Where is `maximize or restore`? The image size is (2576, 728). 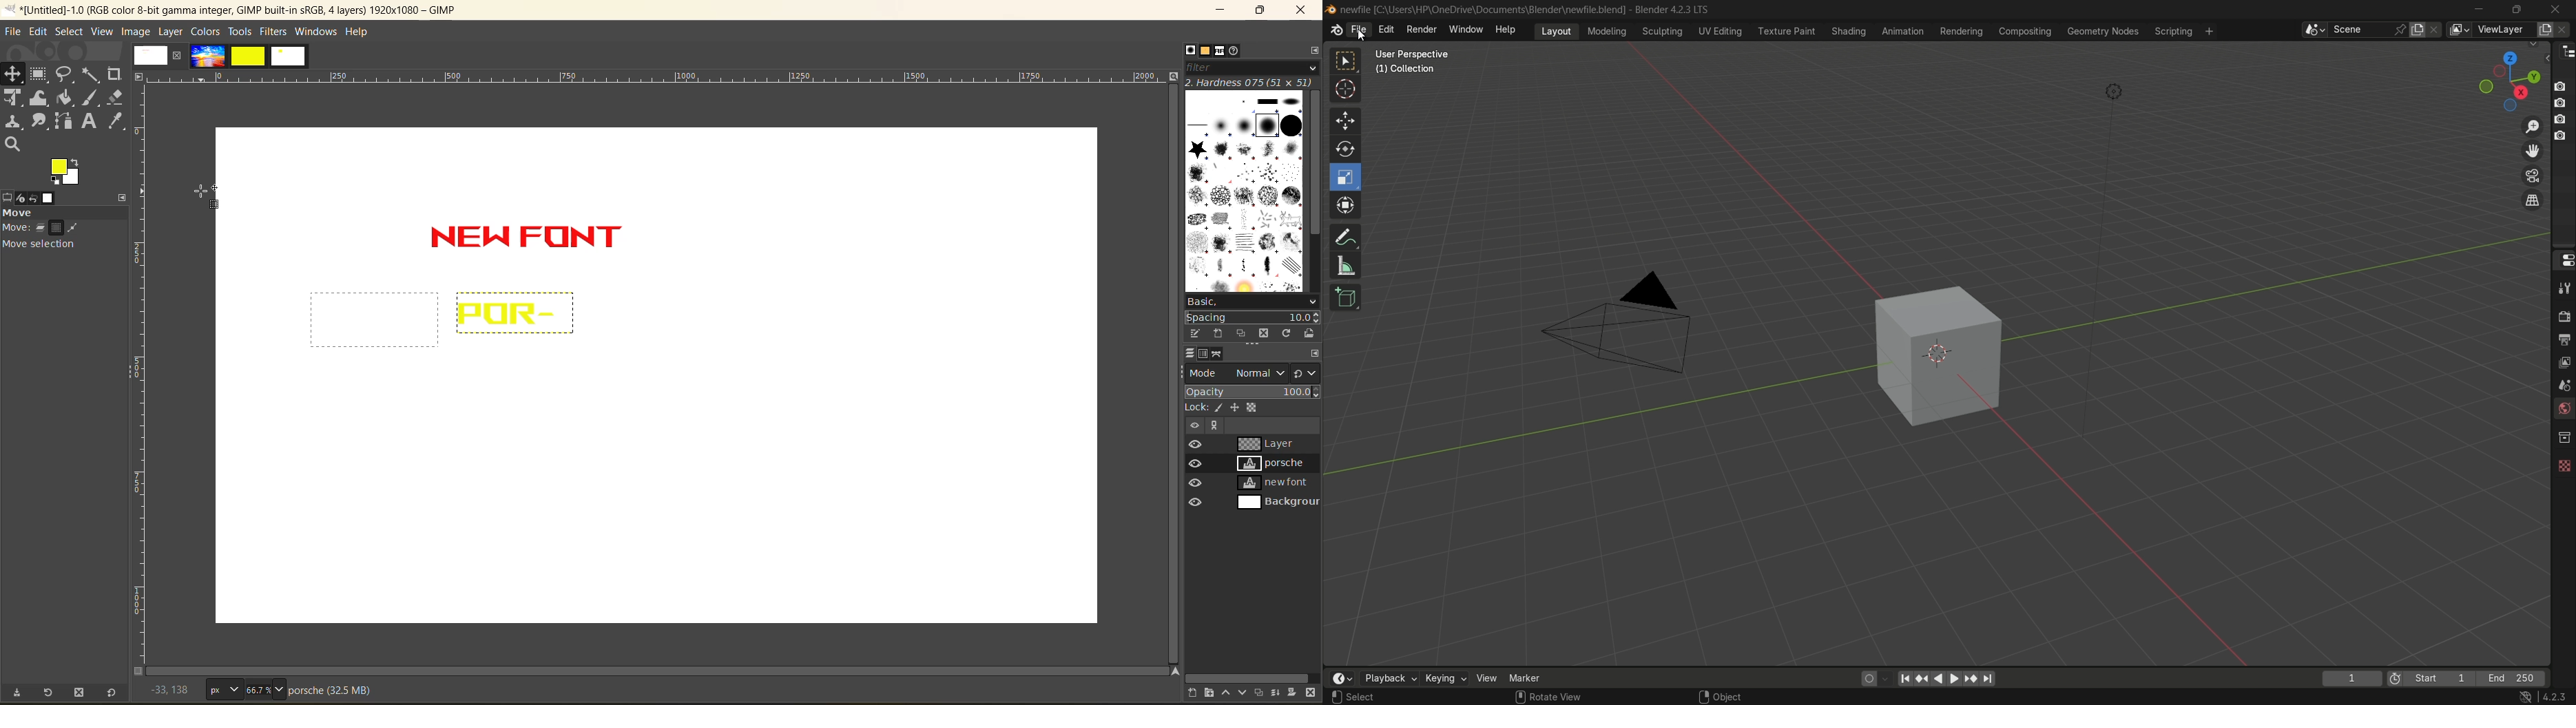
maximize or restore is located at coordinates (2516, 8).